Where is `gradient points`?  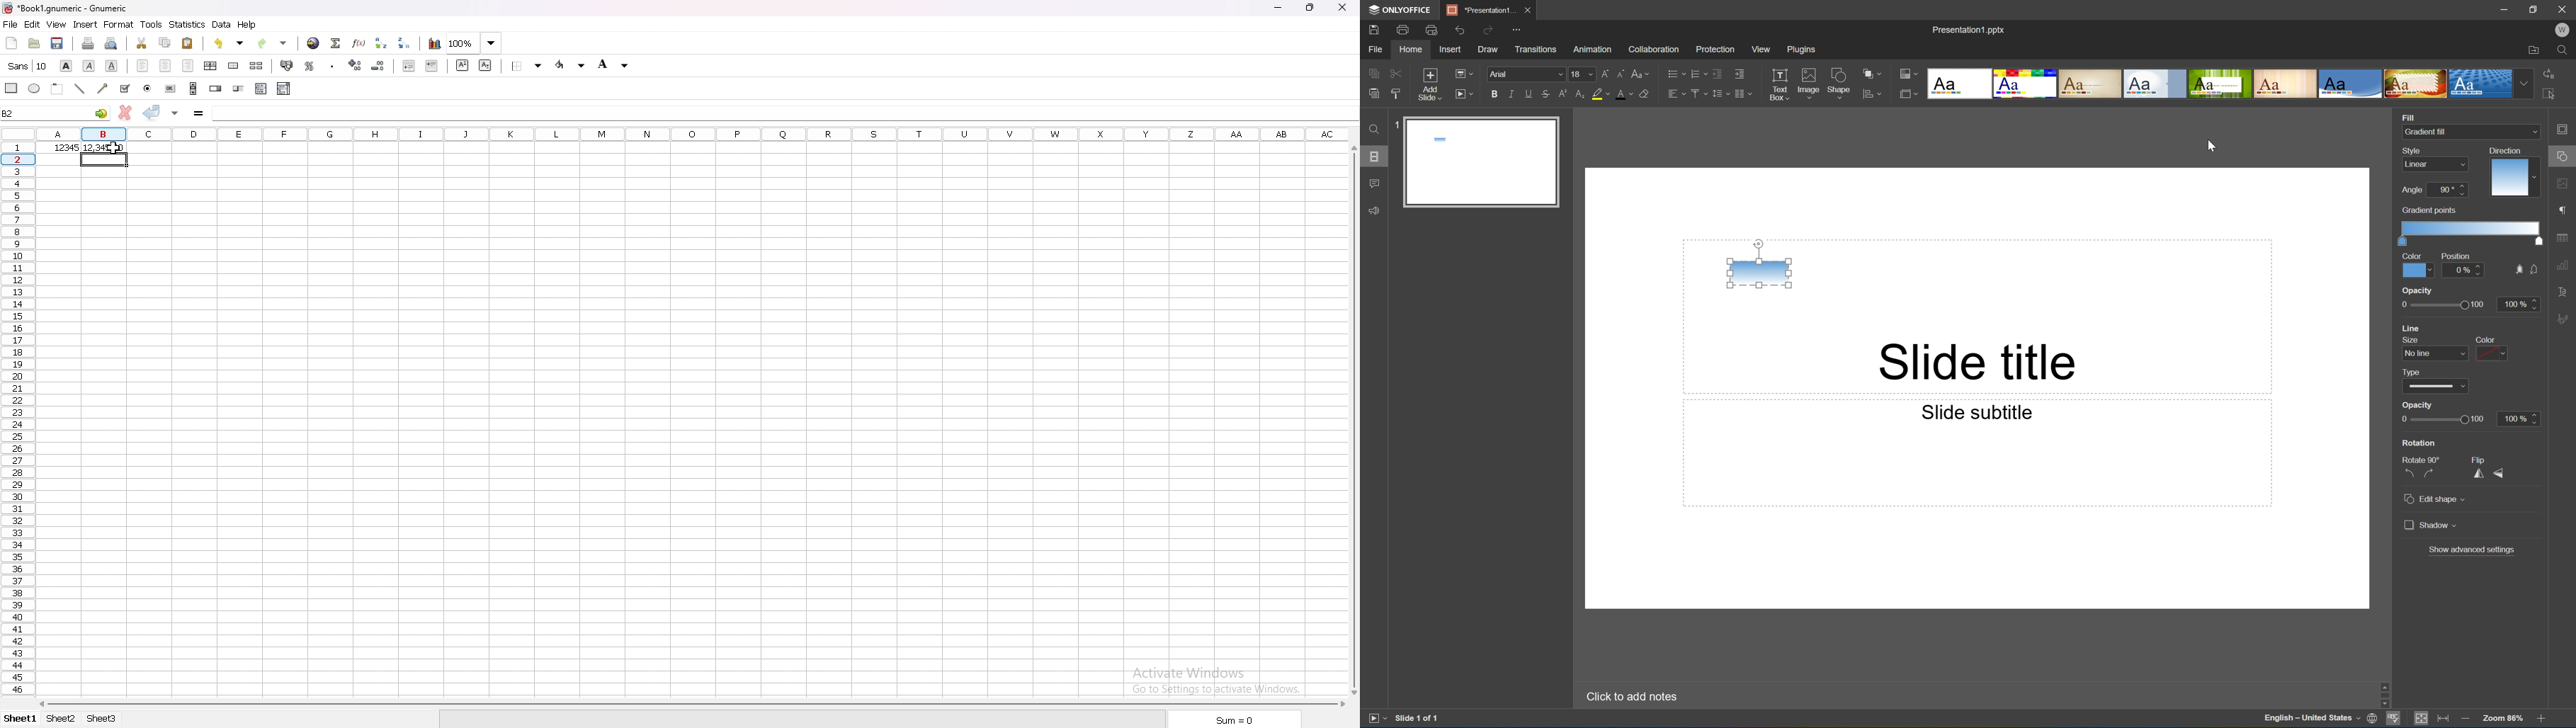 gradient points is located at coordinates (2431, 211).